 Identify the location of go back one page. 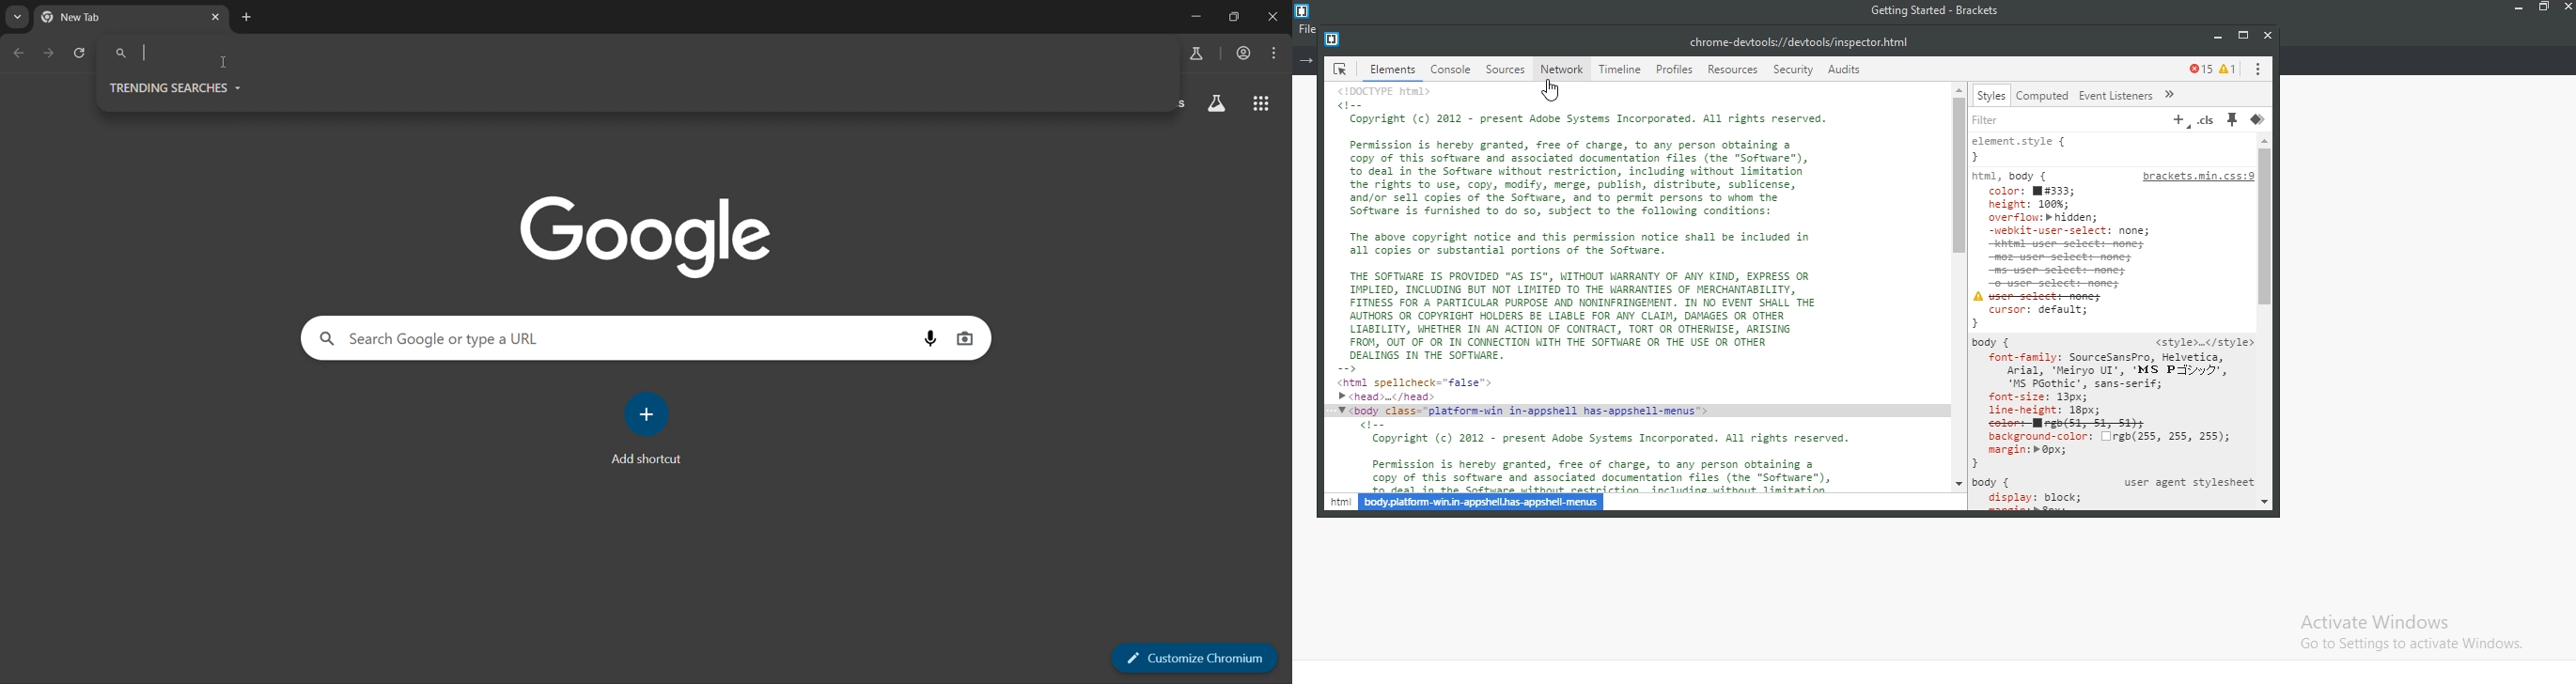
(20, 53).